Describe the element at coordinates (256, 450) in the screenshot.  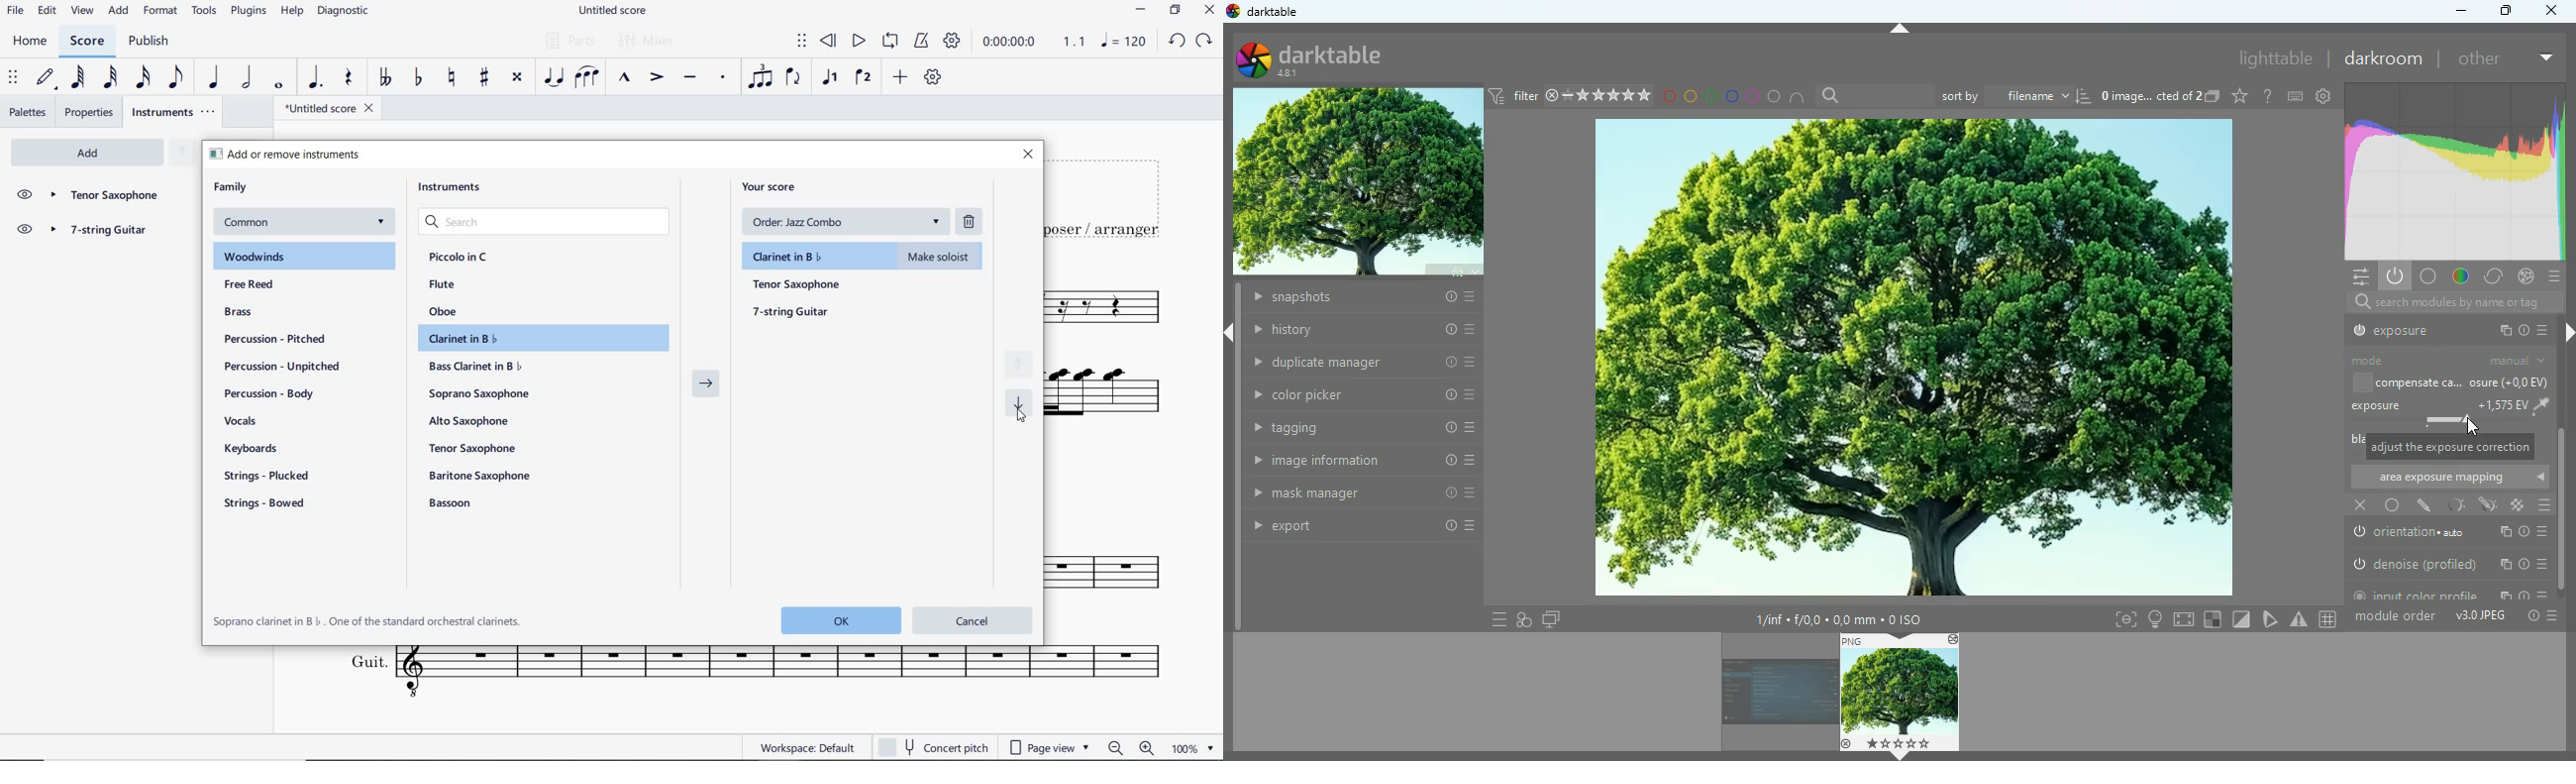
I see `keyboards` at that location.